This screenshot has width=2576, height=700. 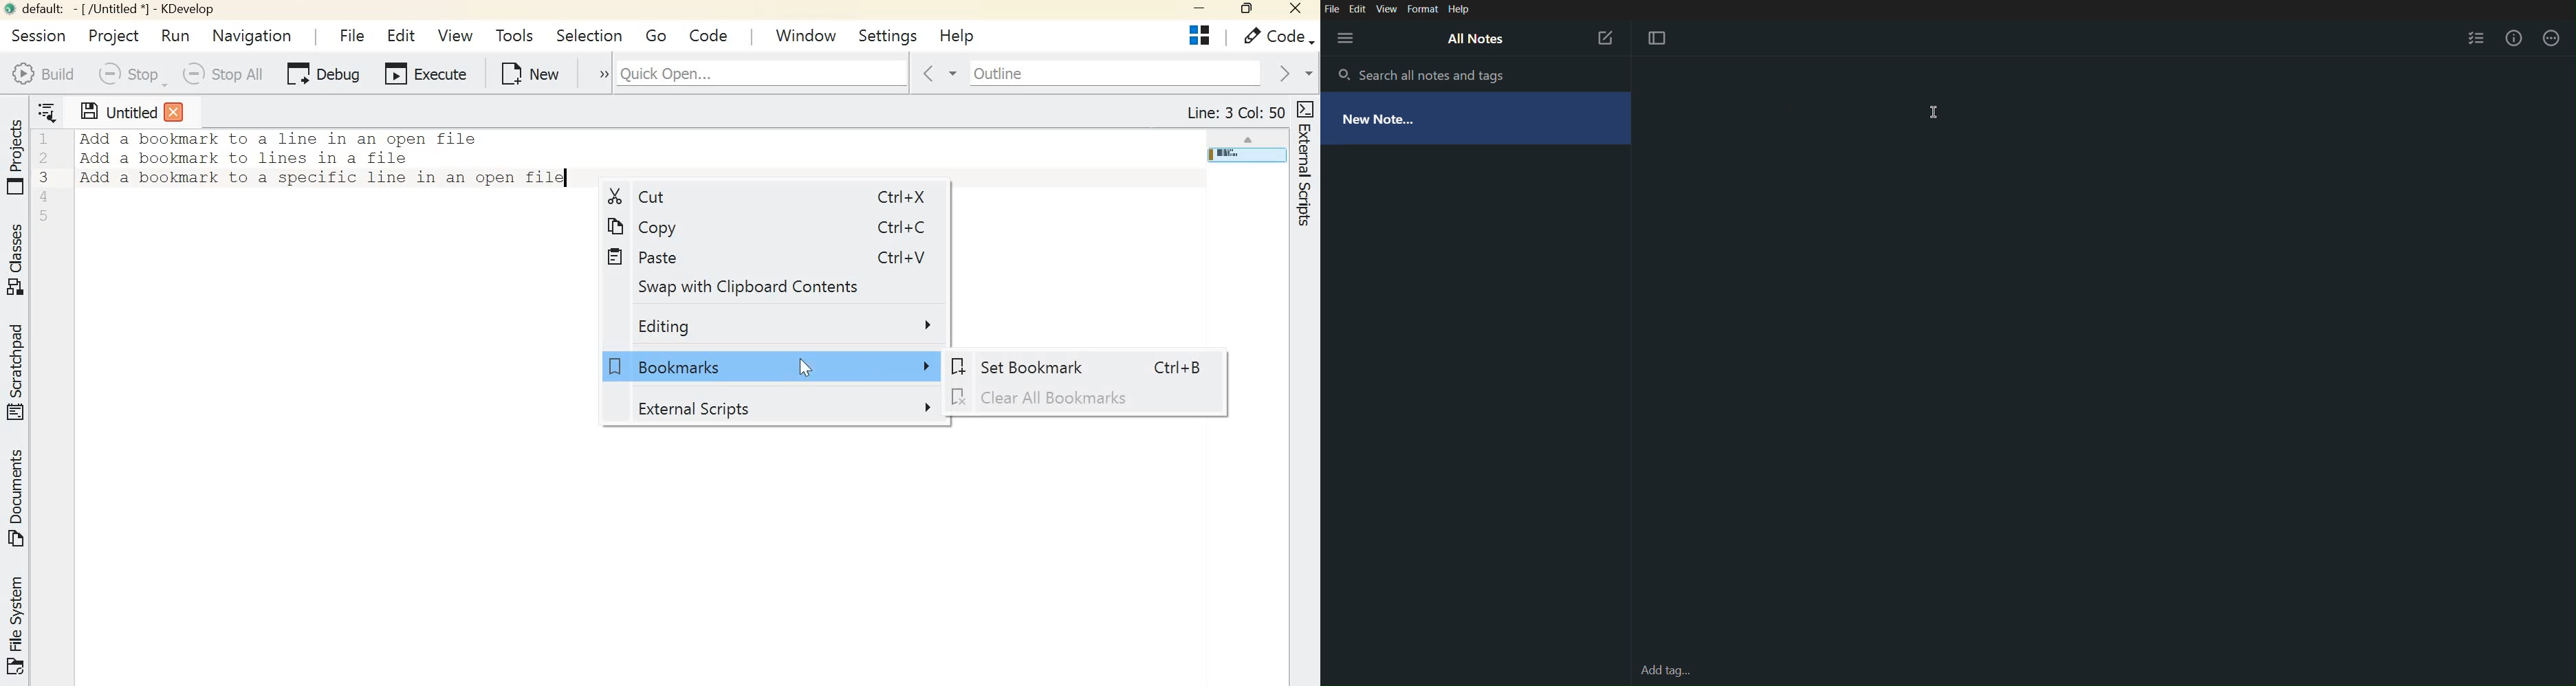 I want to click on File, so click(x=1331, y=9).